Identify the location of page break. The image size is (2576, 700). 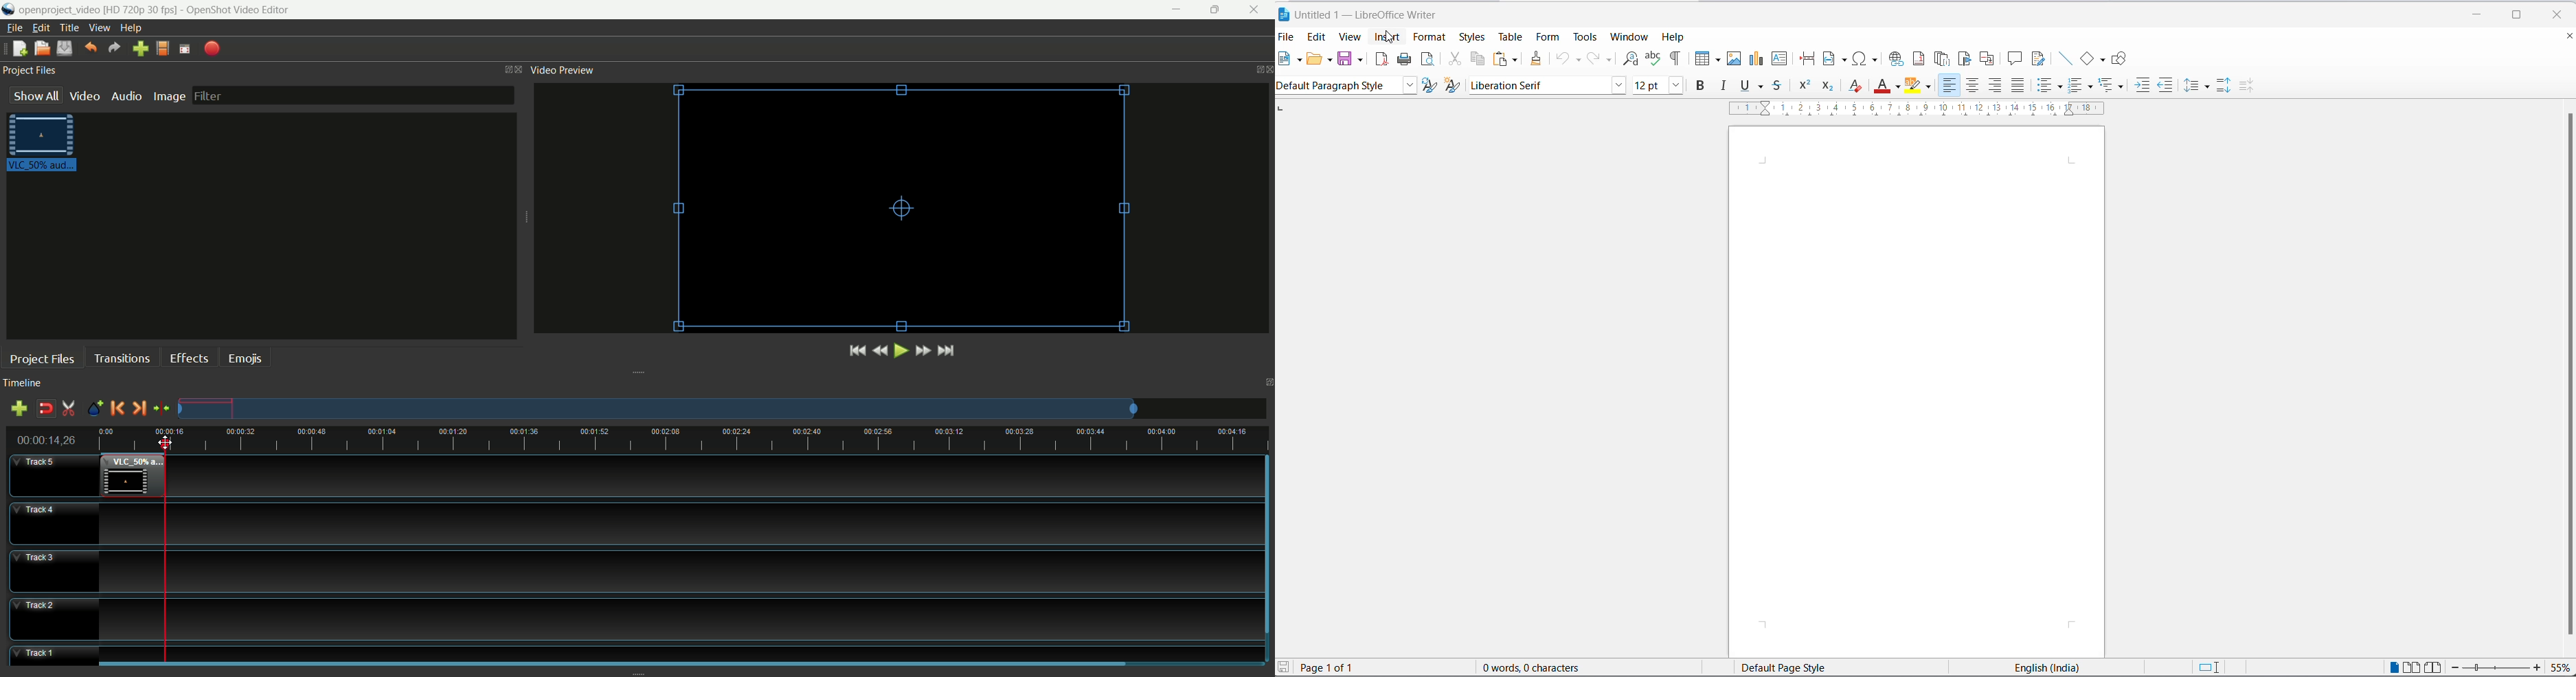
(1807, 59).